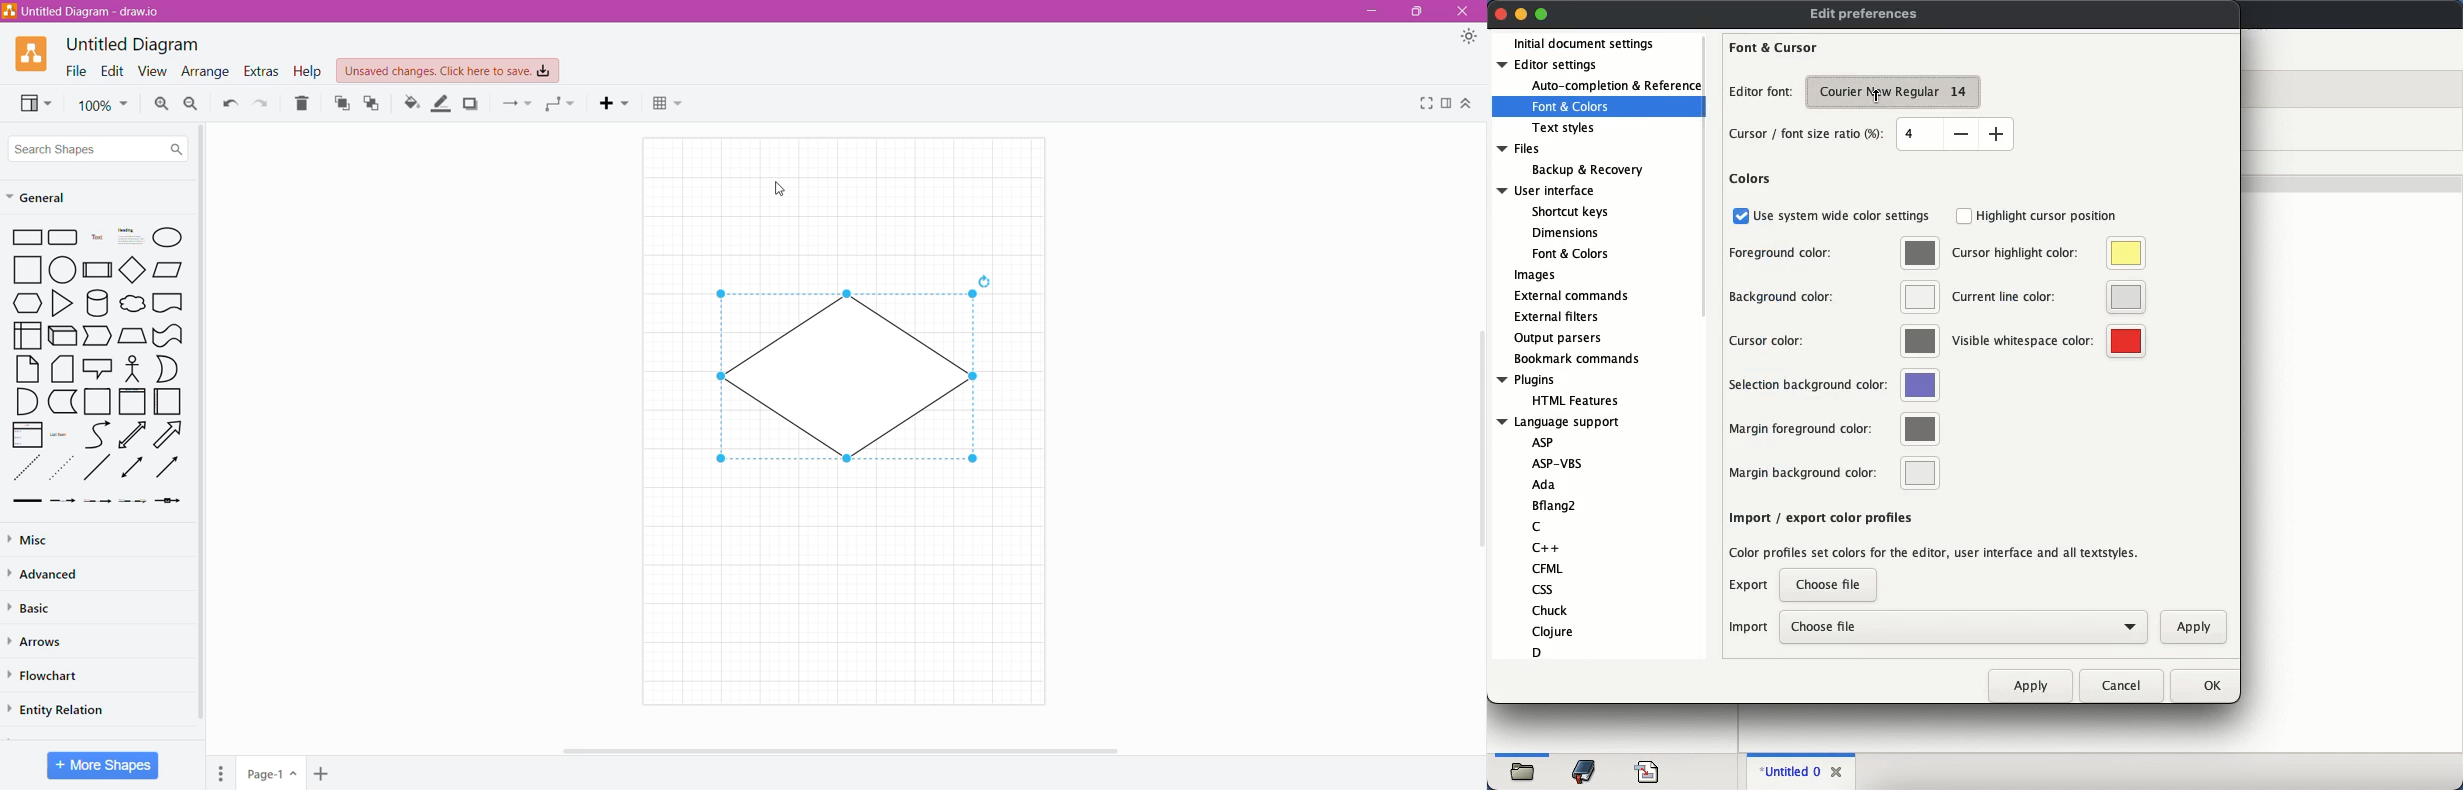  What do you see at coordinates (1877, 96) in the screenshot?
I see `Cursor` at bounding box center [1877, 96].